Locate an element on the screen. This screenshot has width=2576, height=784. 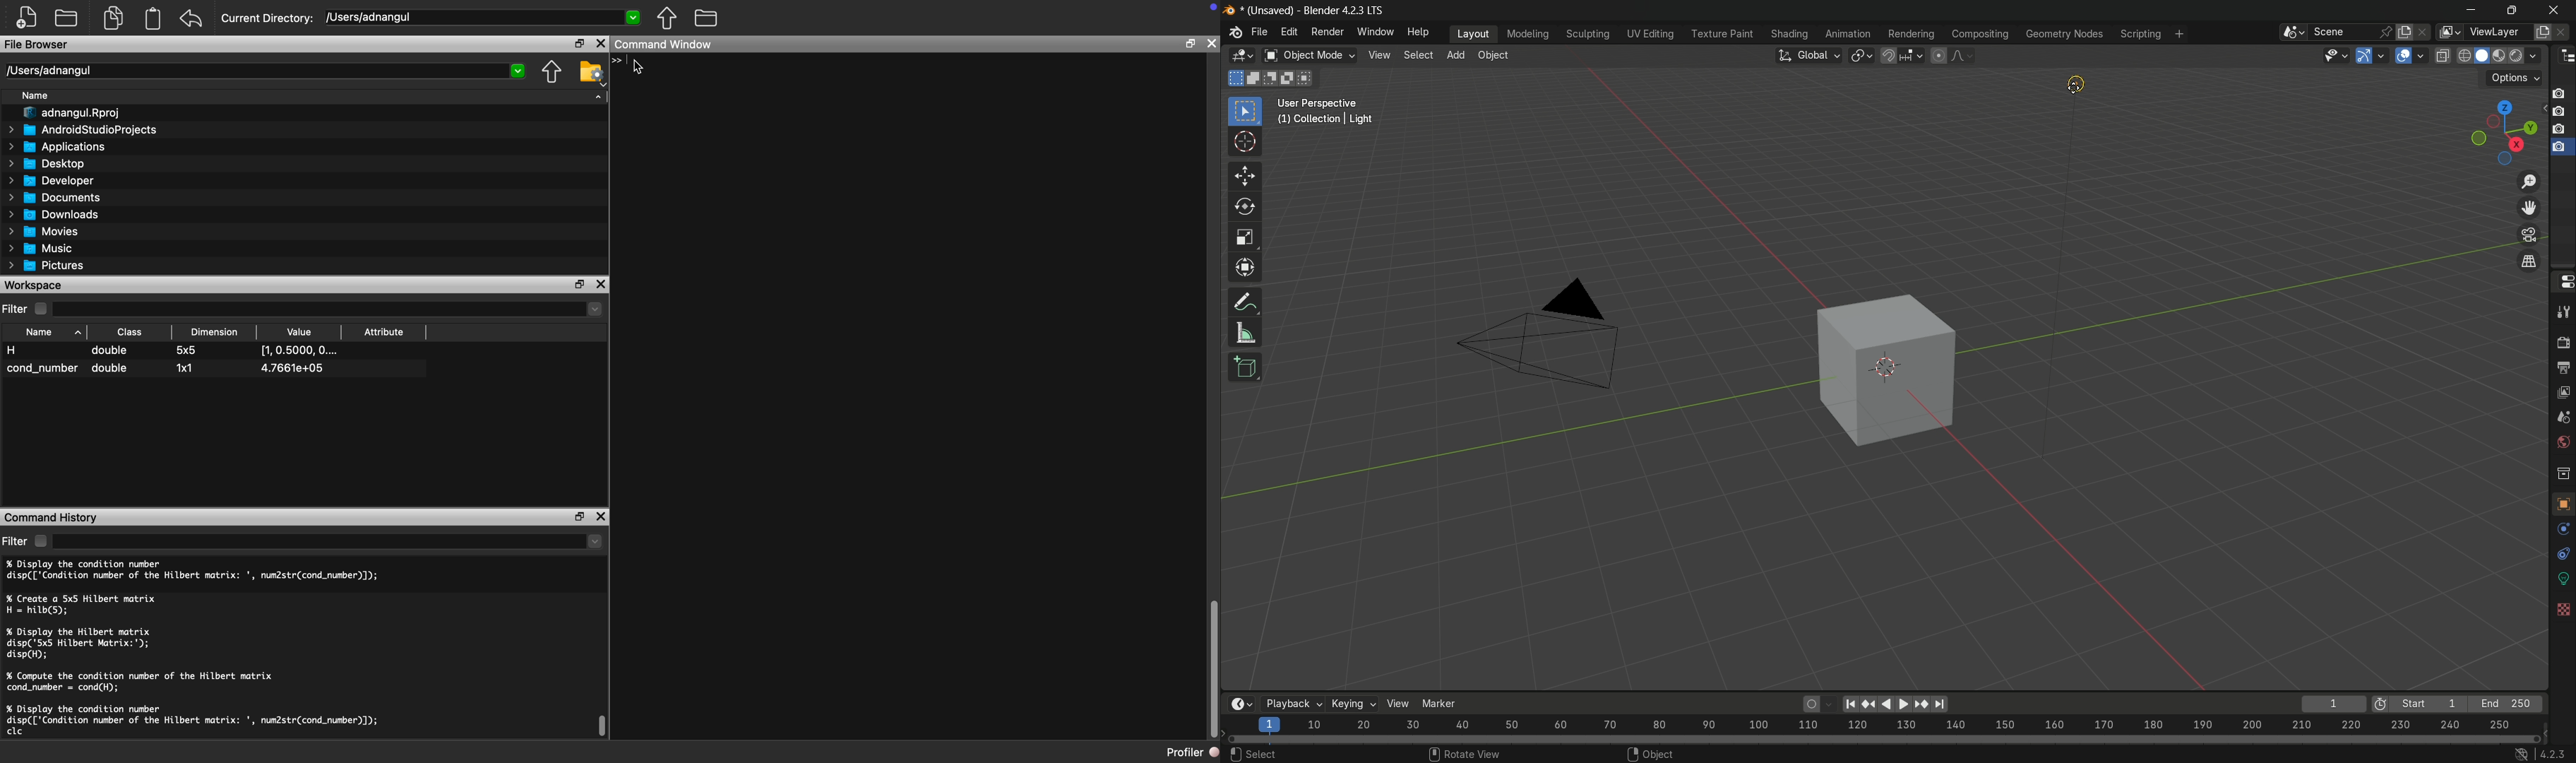
extend existing collection is located at coordinates (1256, 78).